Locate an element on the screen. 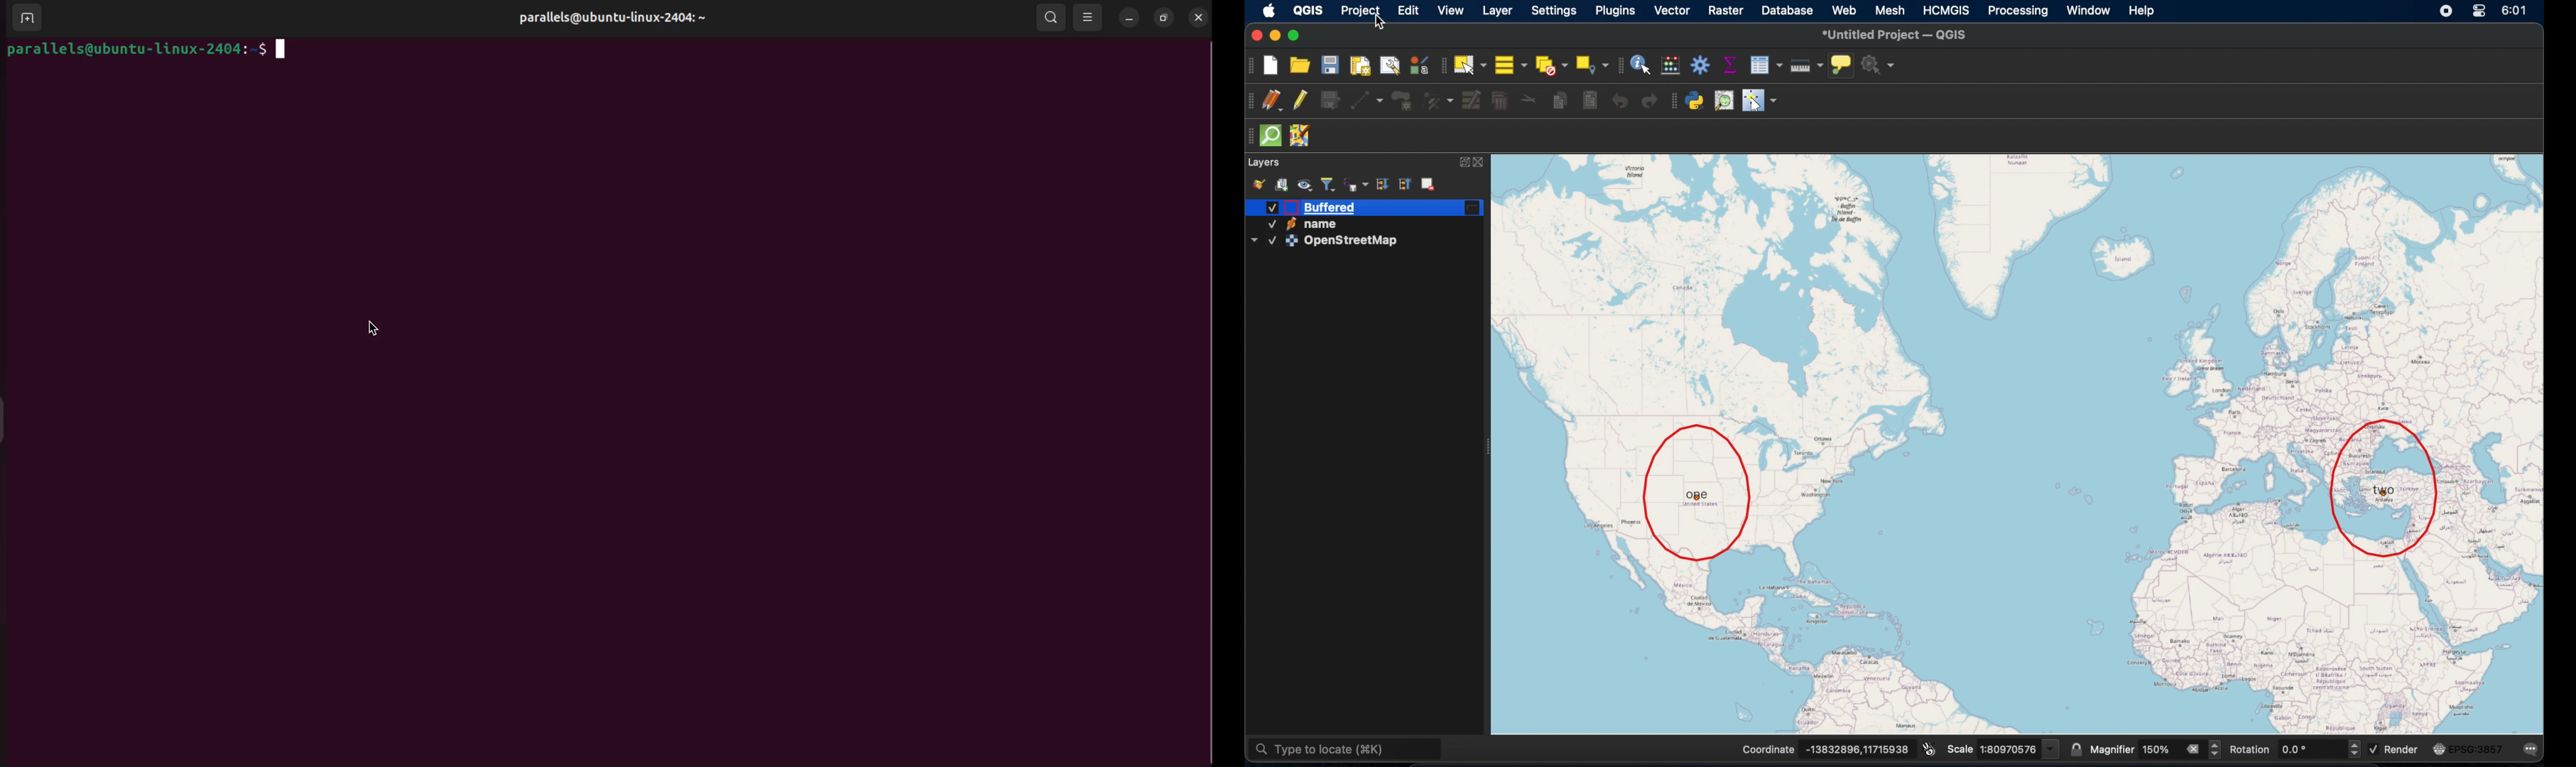 This screenshot has height=784, width=2576. print layout is located at coordinates (1361, 65).